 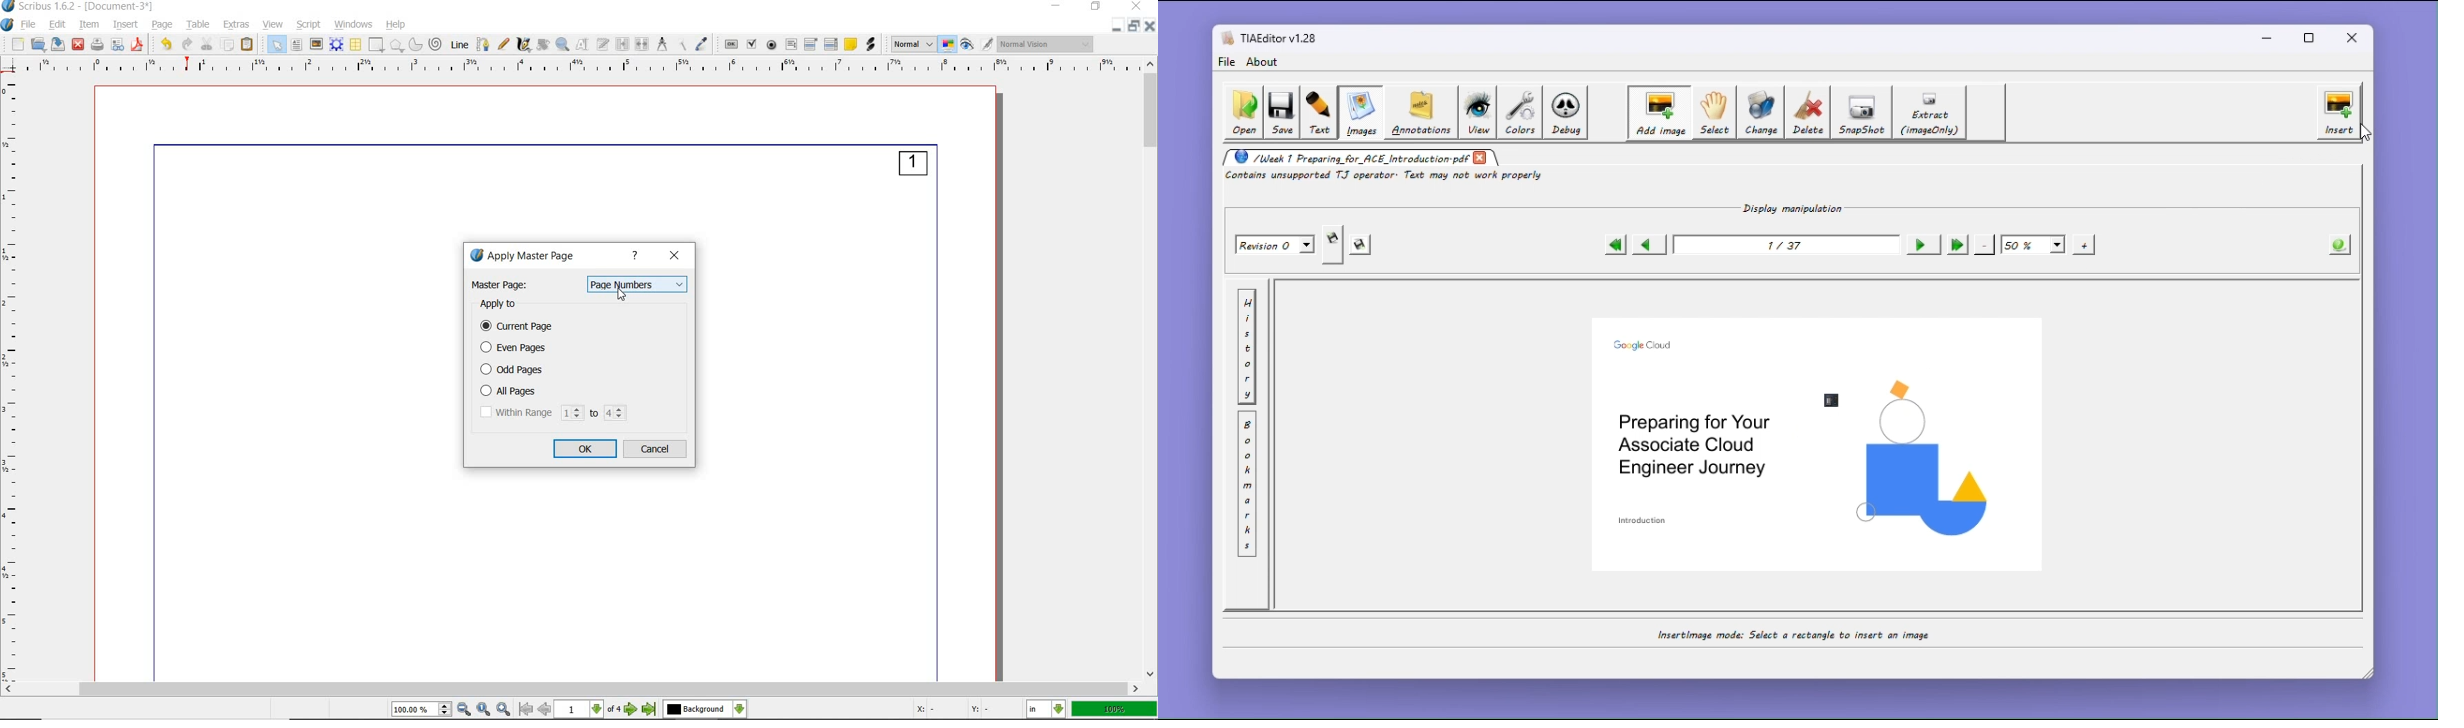 What do you see at coordinates (637, 257) in the screenshot?
I see `help` at bounding box center [637, 257].